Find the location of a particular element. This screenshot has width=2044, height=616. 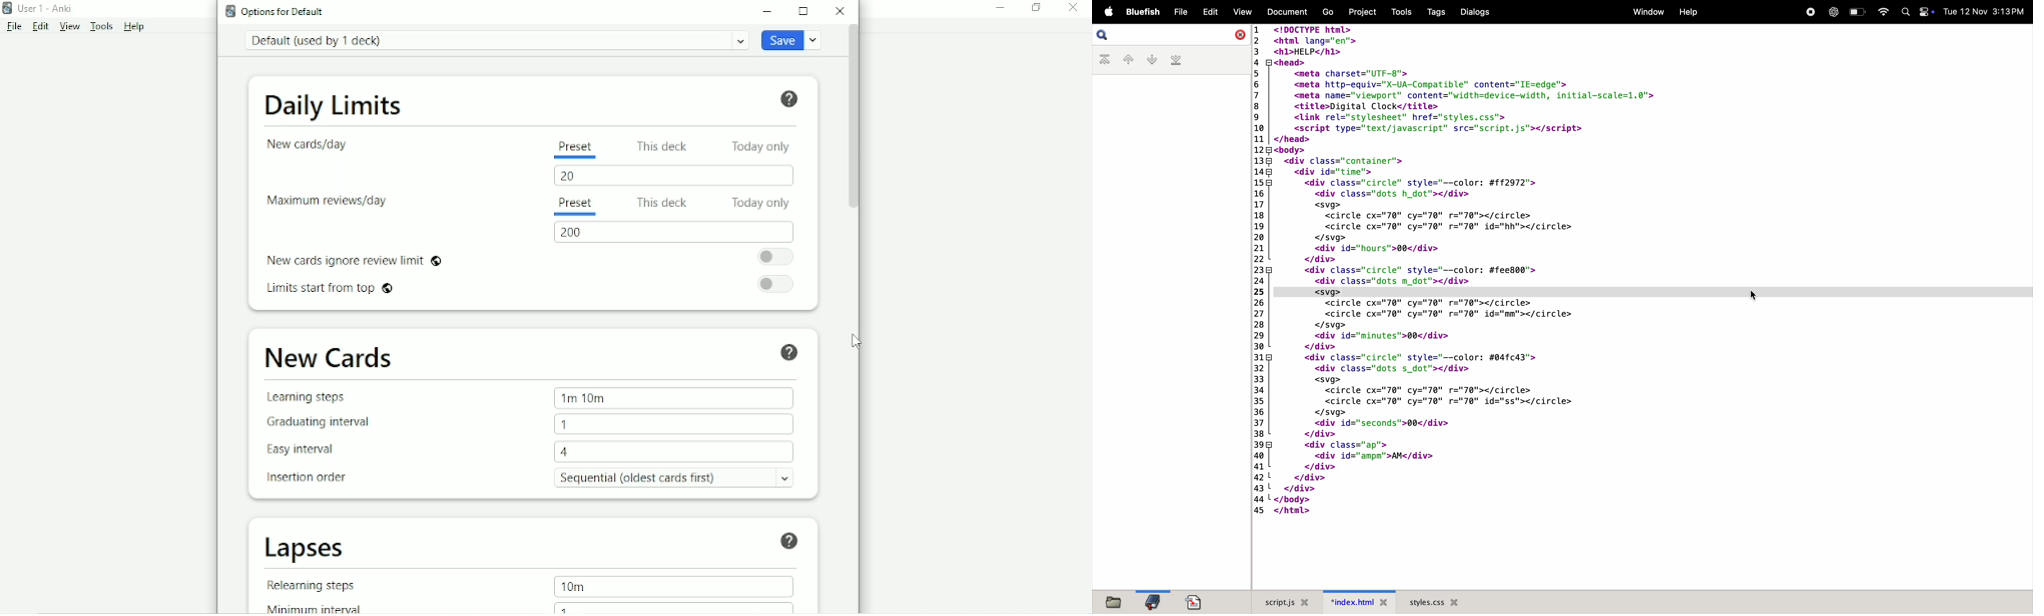

Help is located at coordinates (792, 352).